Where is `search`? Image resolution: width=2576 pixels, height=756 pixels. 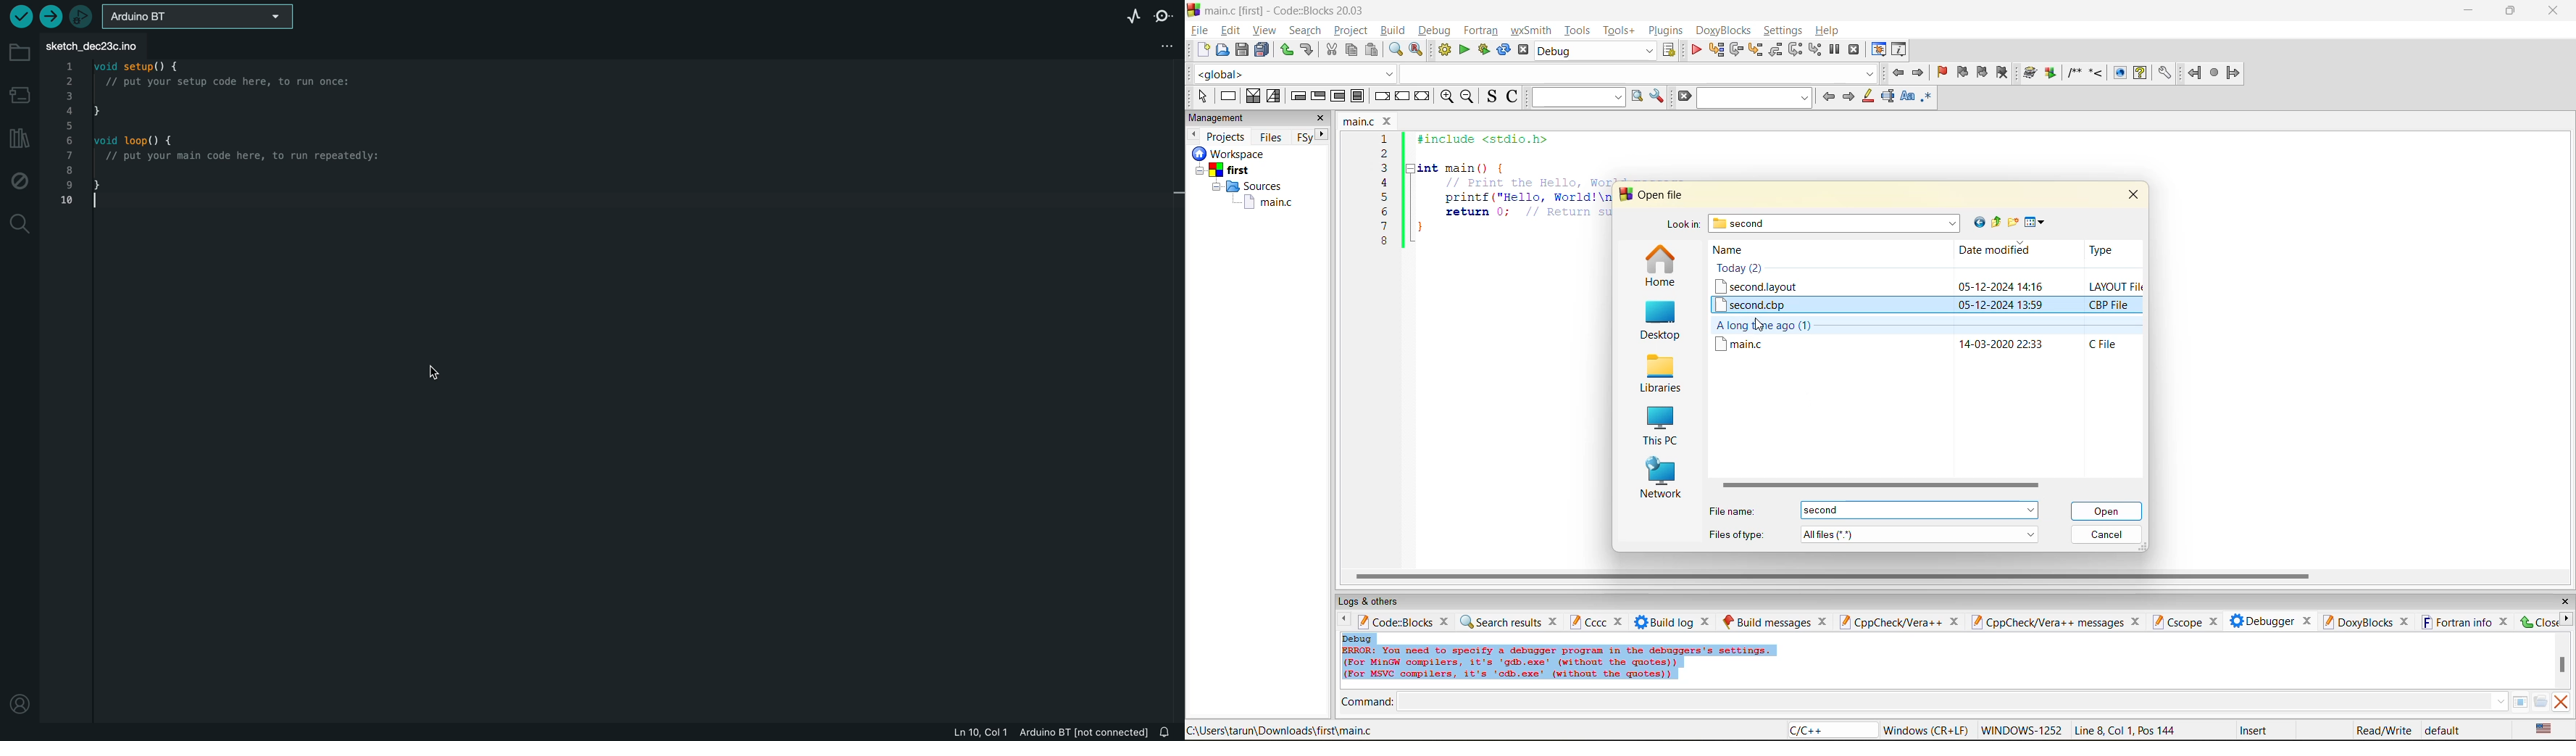 search is located at coordinates (19, 223).